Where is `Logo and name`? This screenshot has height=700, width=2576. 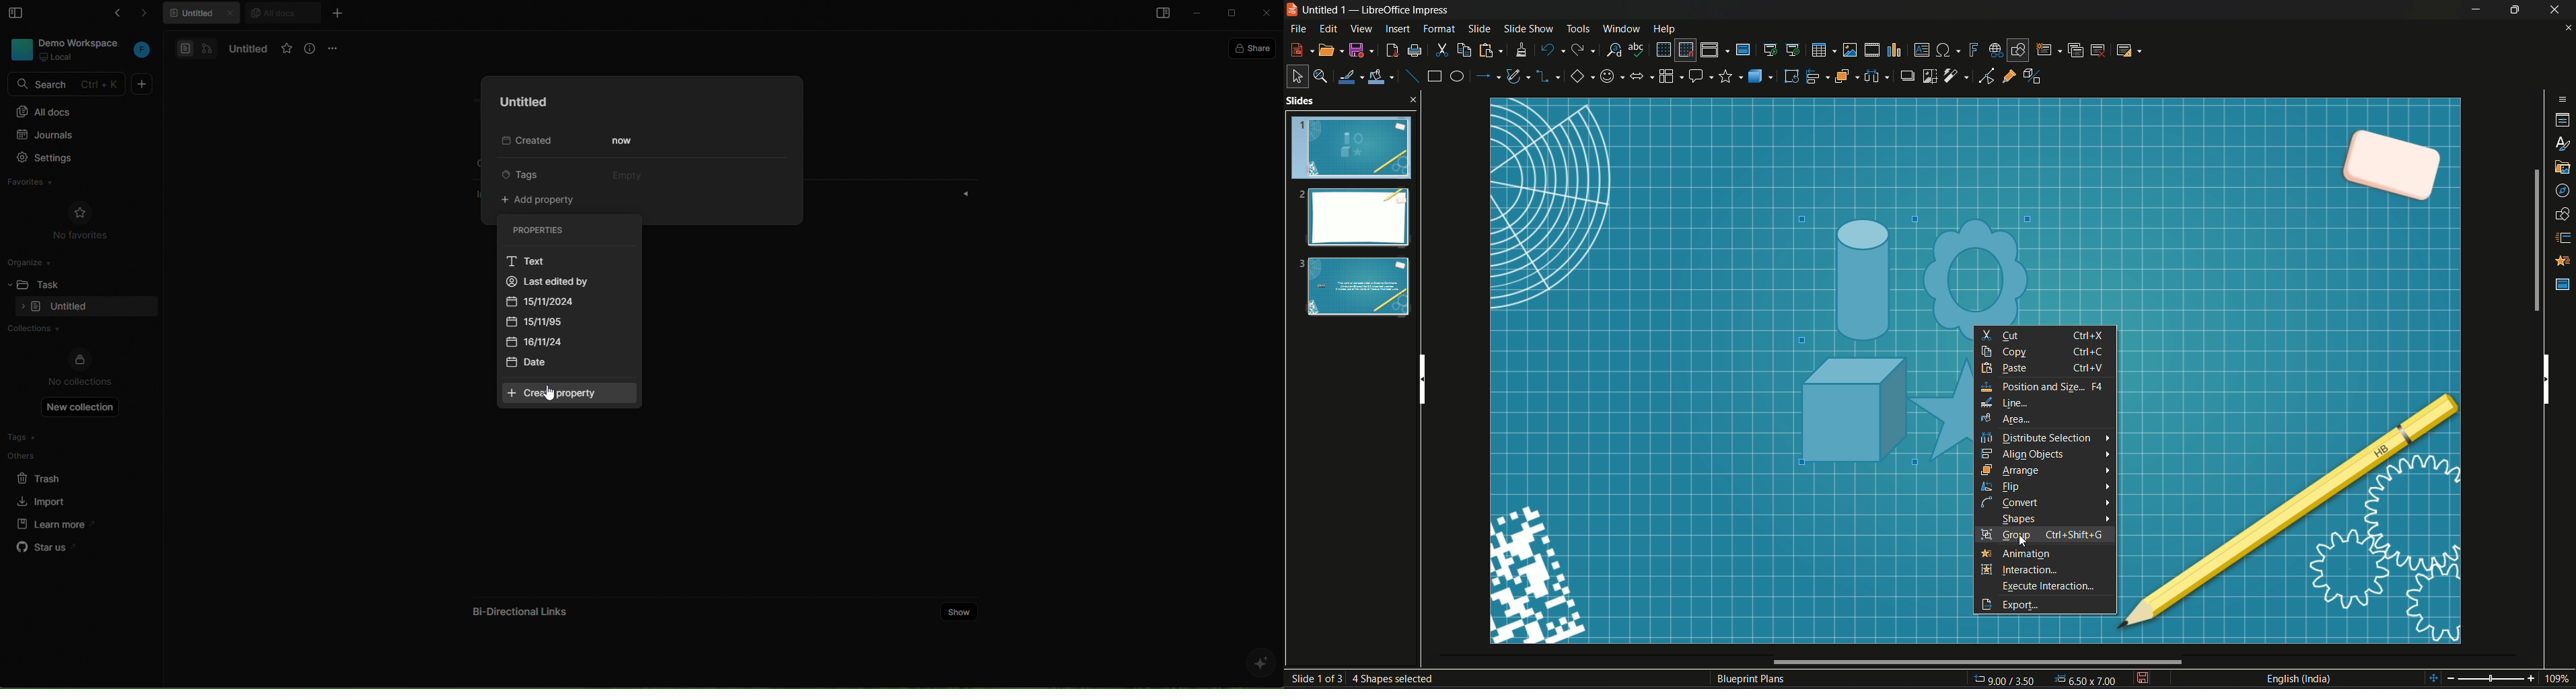
Logo and name is located at coordinates (1371, 11).